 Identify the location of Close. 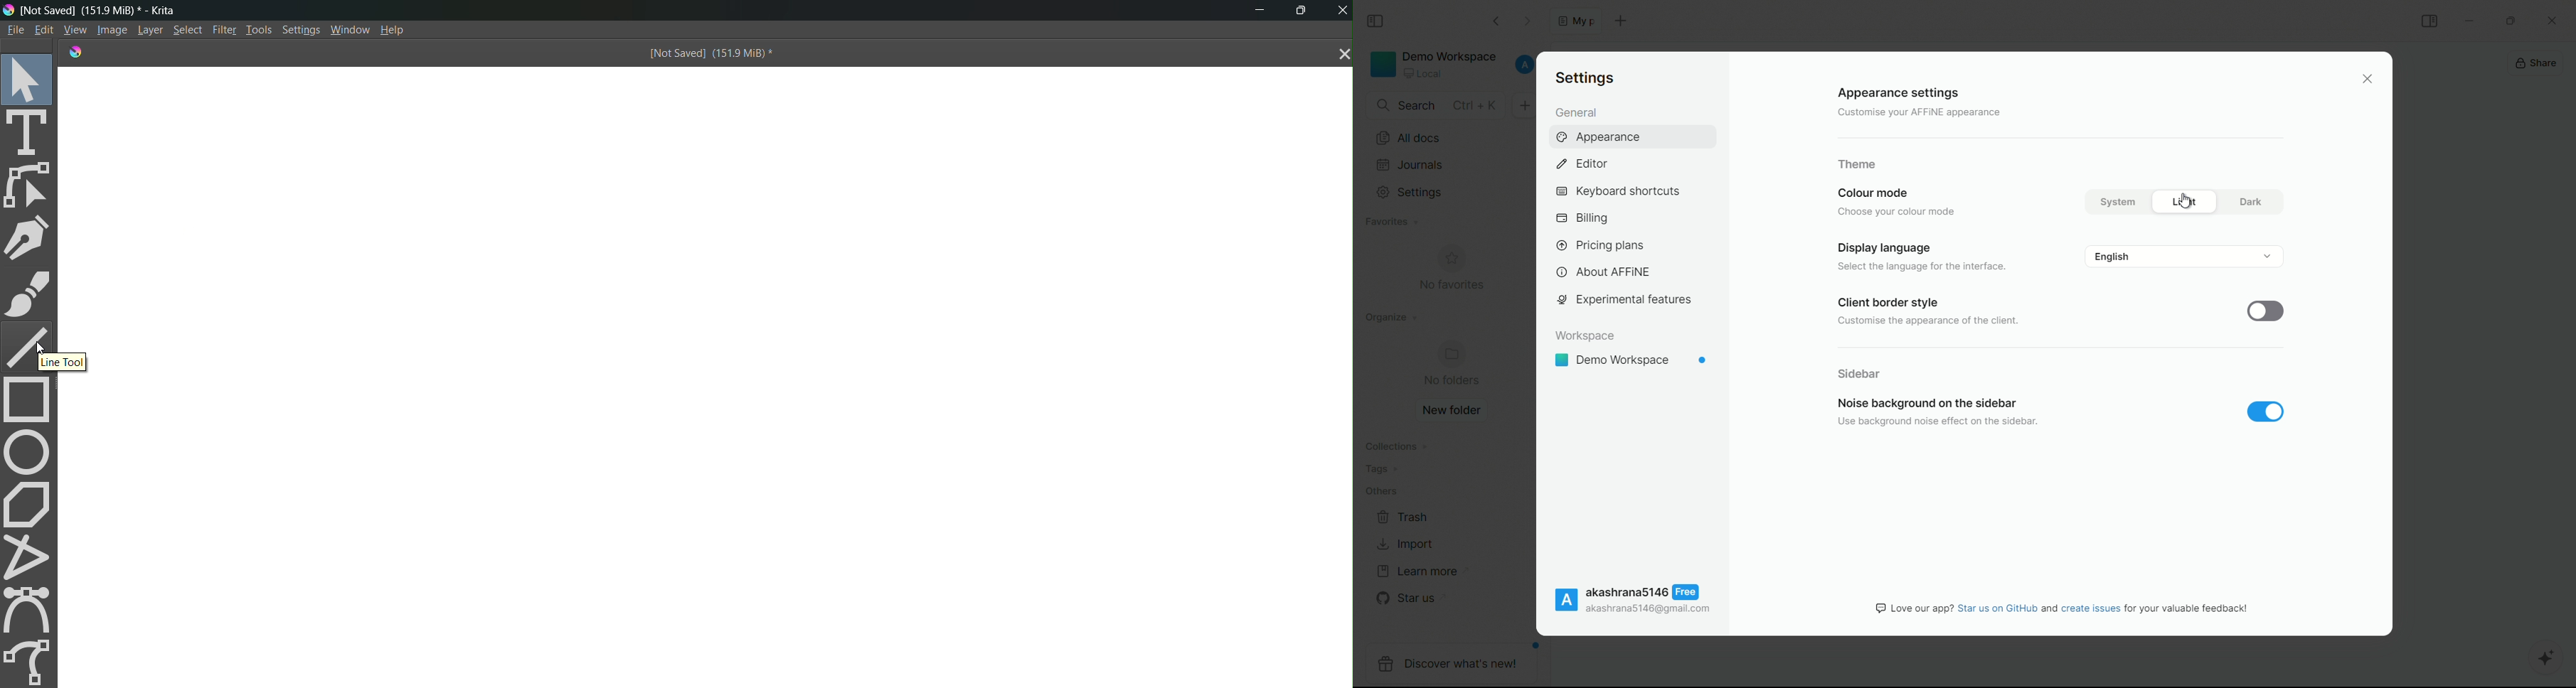
(1340, 10).